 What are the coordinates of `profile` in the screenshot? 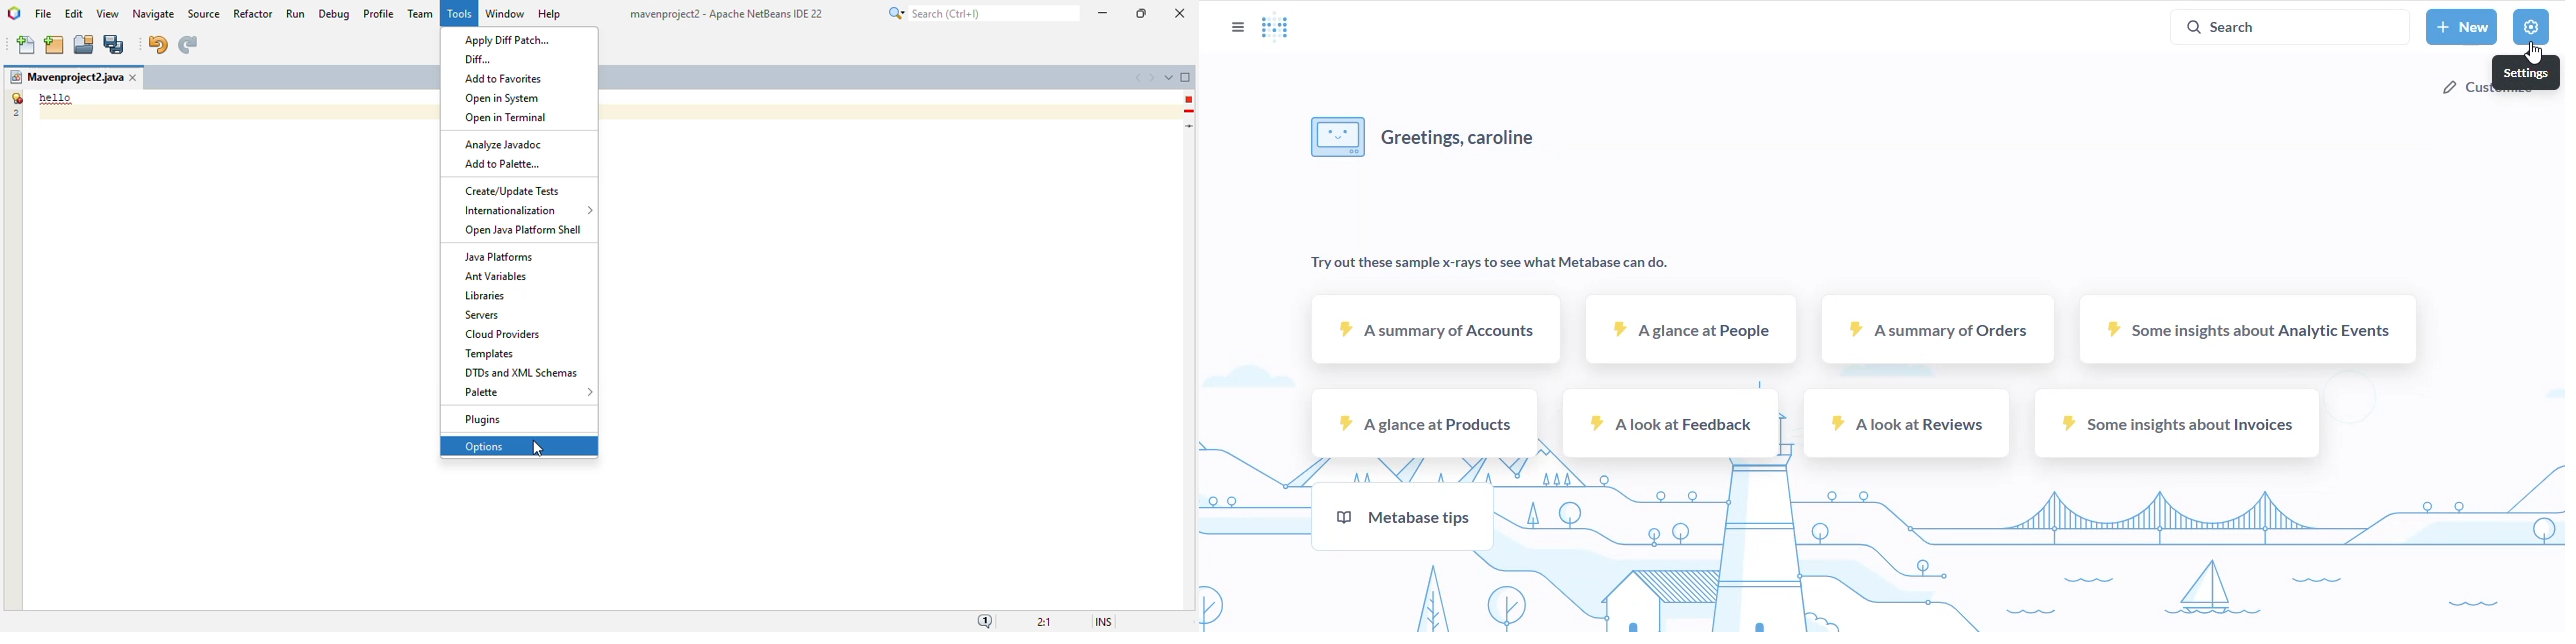 It's located at (380, 13).